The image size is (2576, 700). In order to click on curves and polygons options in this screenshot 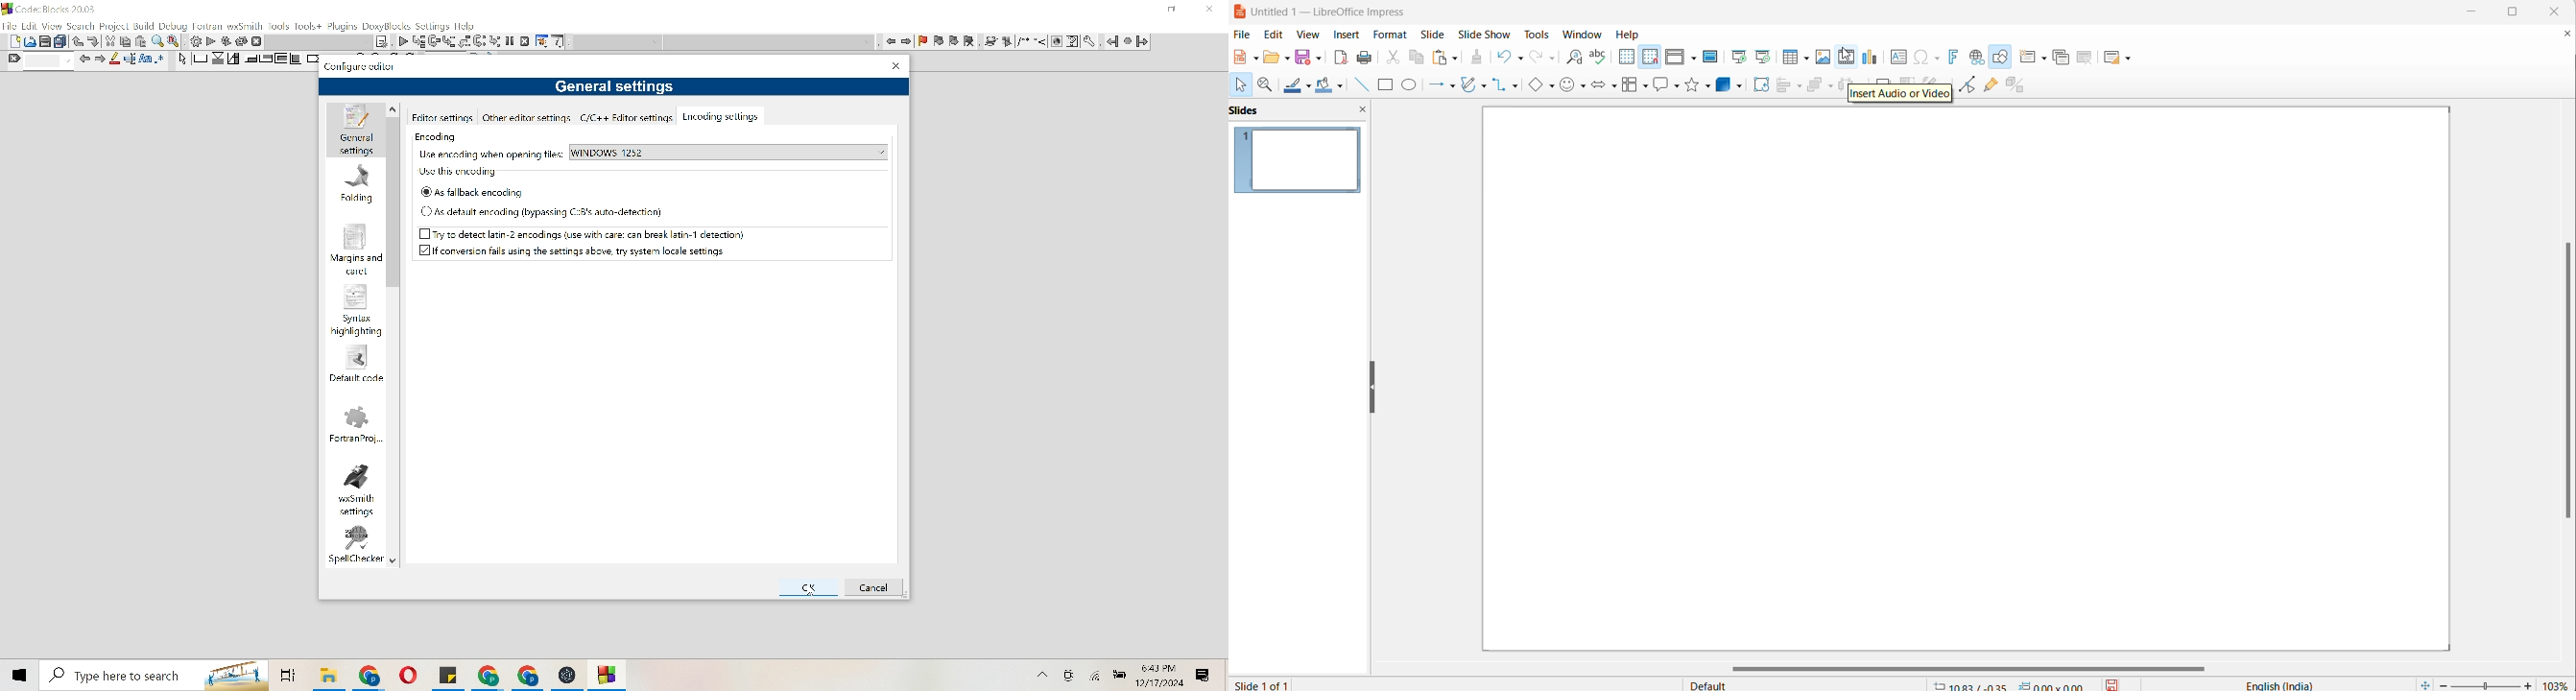, I will do `click(1483, 85)`.